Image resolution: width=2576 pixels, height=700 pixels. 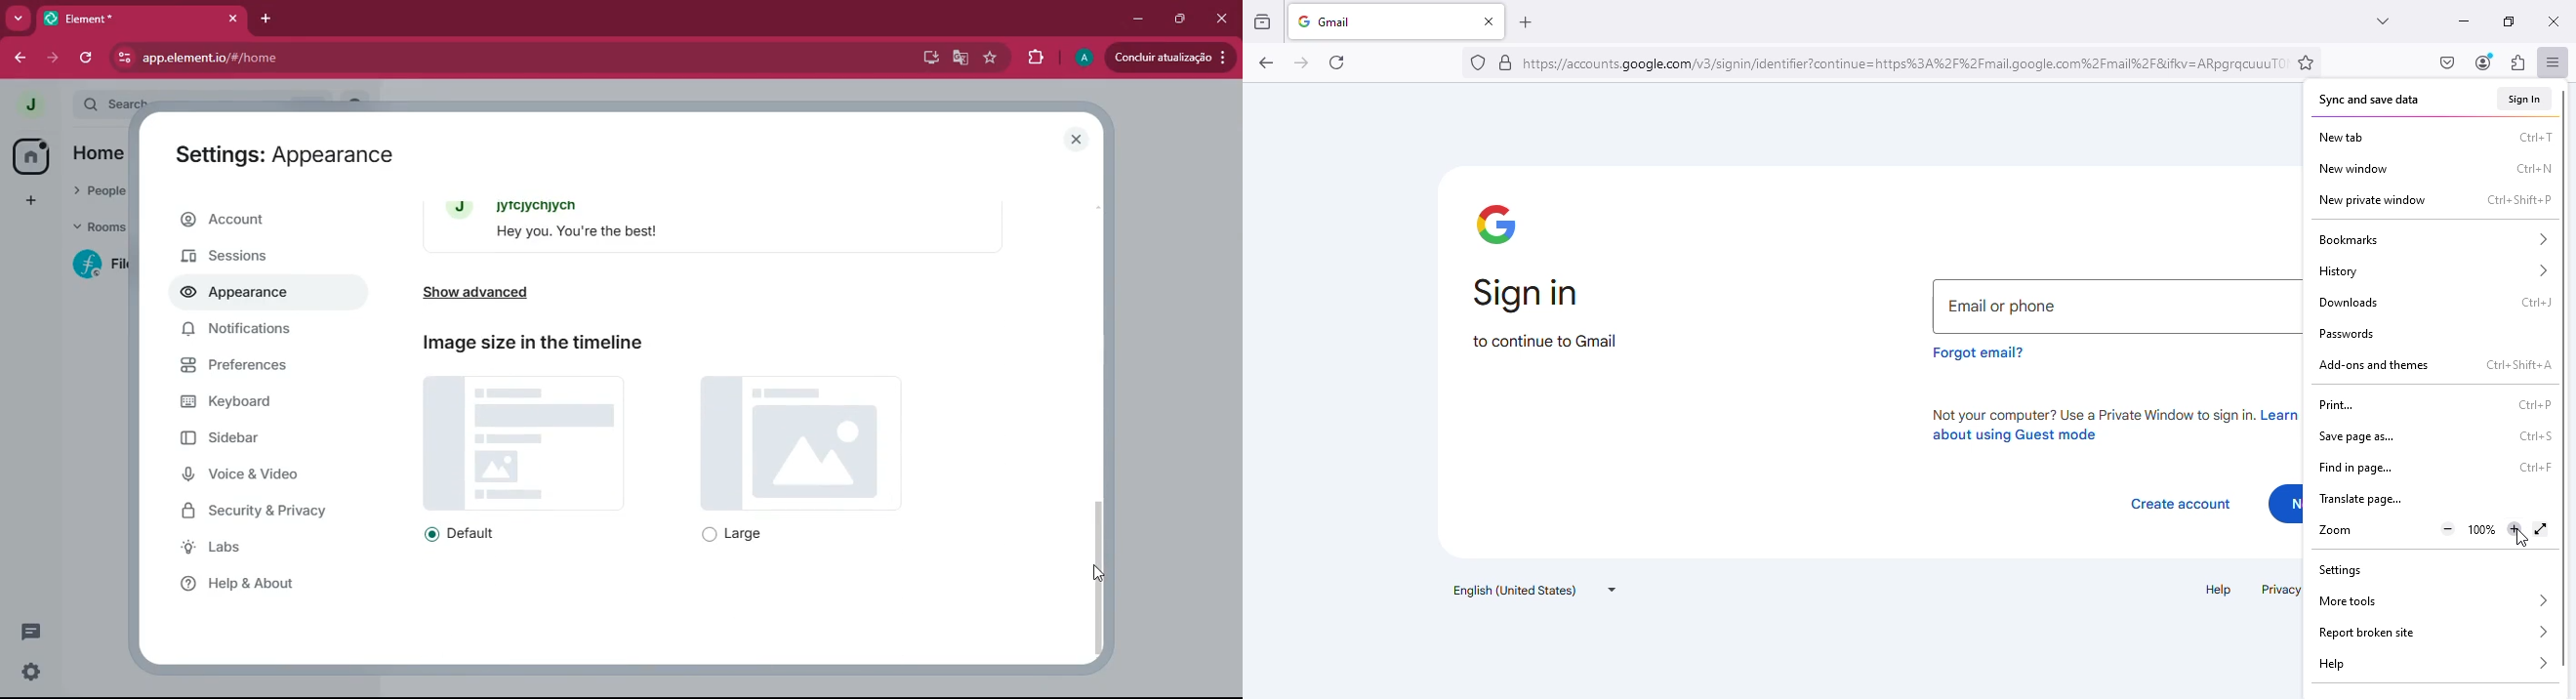 What do you see at coordinates (268, 511) in the screenshot?
I see `security & privacy` at bounding box center [268, 511].